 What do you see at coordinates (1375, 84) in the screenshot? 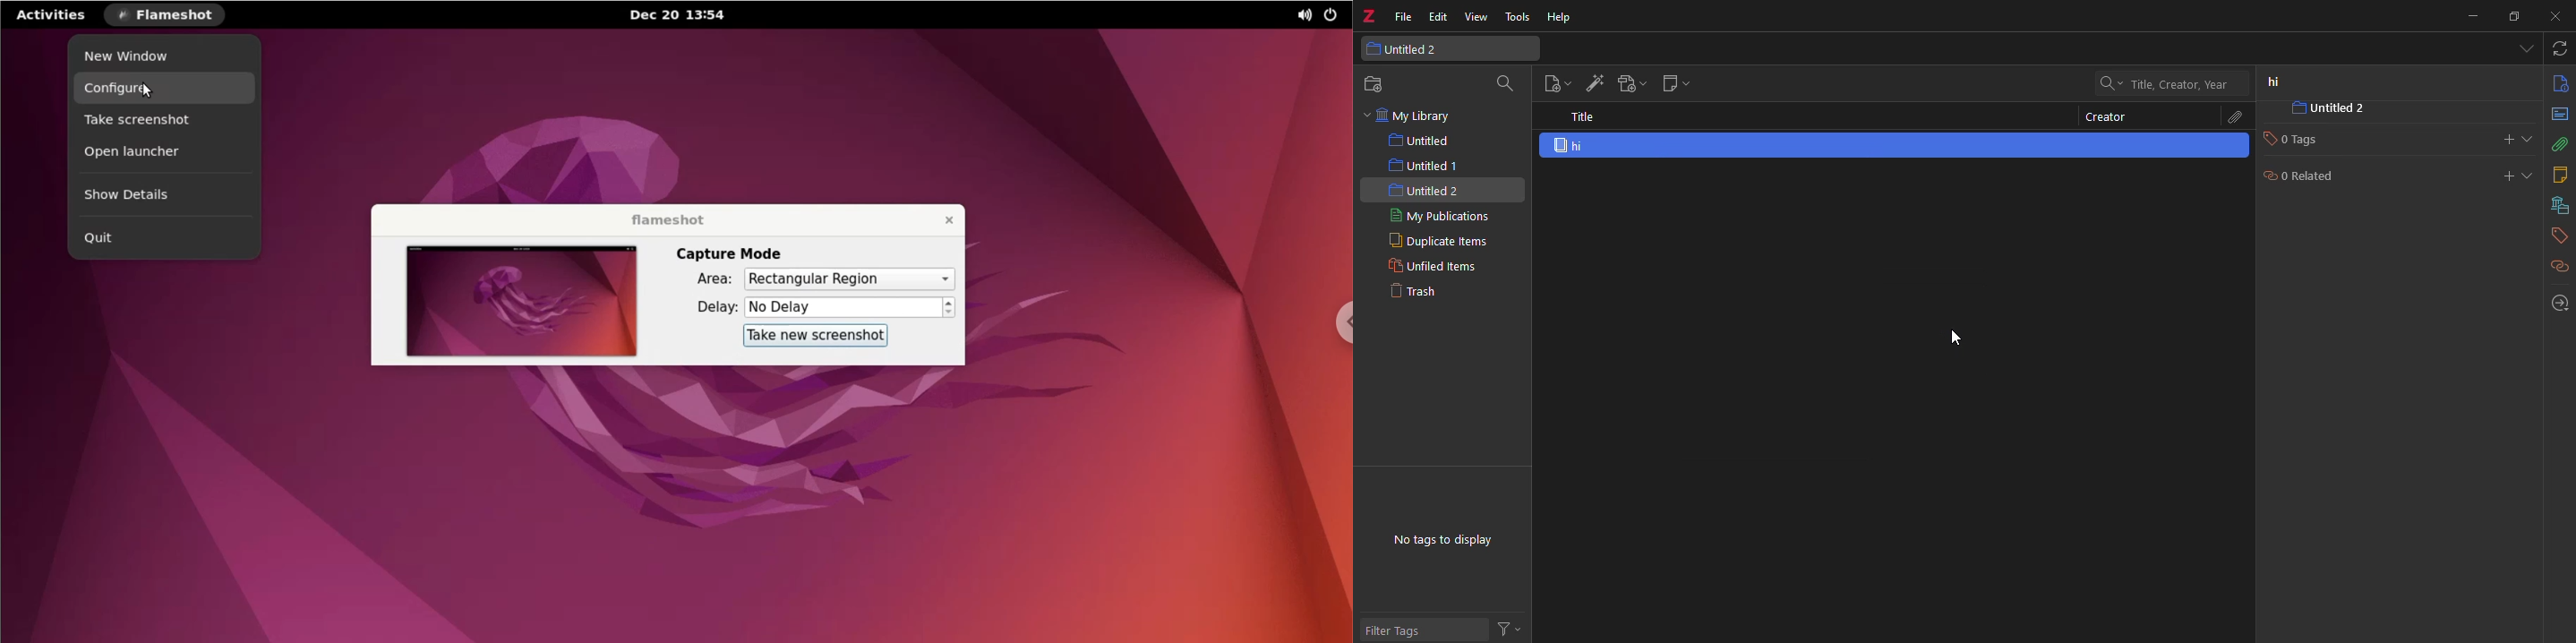
I see `new collection` at bounding box center [1375, 84].